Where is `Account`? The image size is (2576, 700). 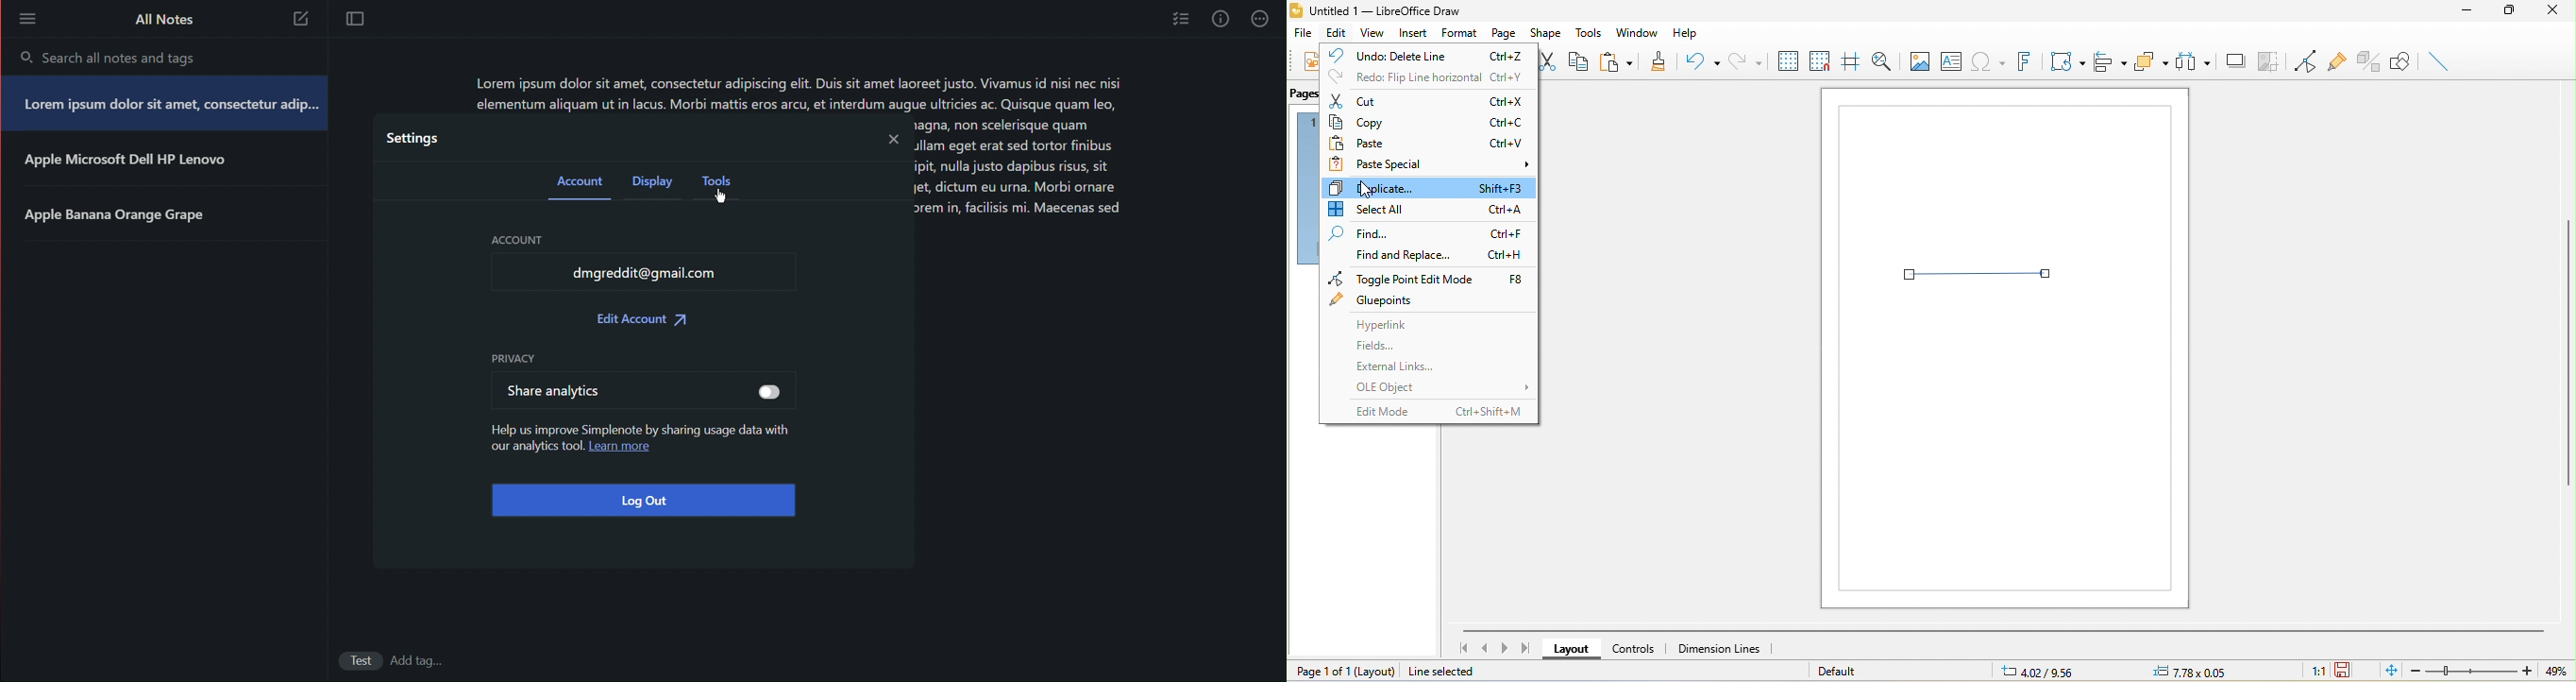
Account is located at coordinates (522, 239).